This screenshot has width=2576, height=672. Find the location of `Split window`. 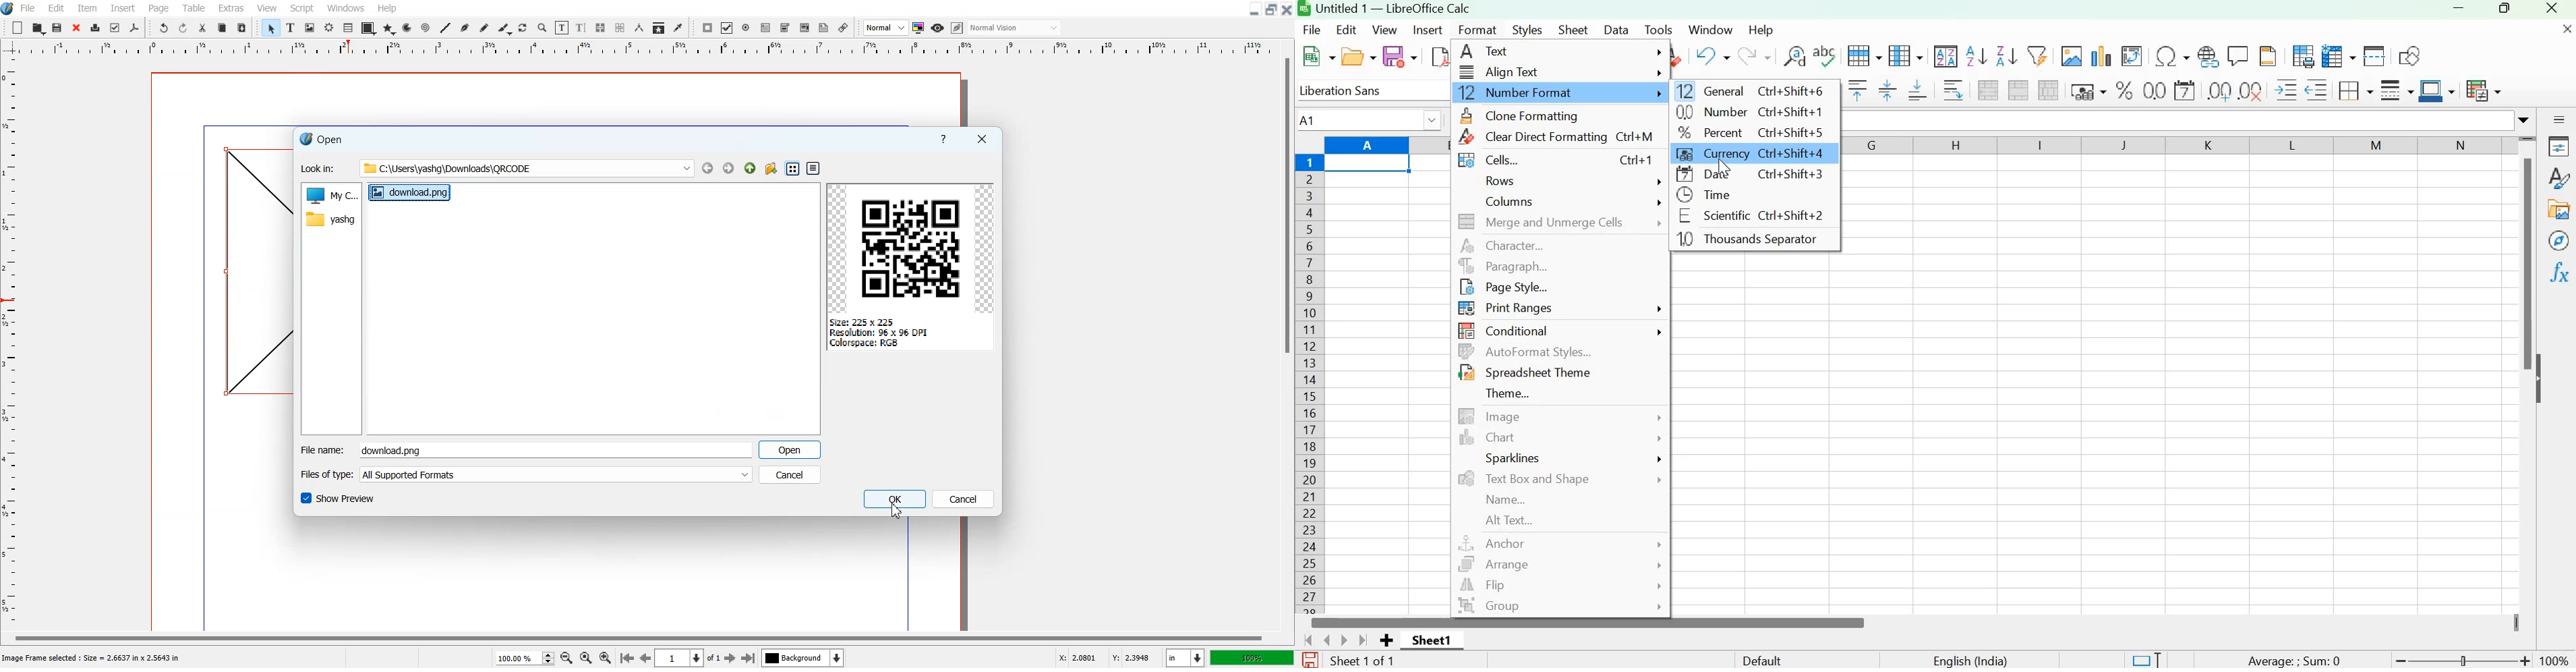

Split window is located at coordinates (2374, 57).